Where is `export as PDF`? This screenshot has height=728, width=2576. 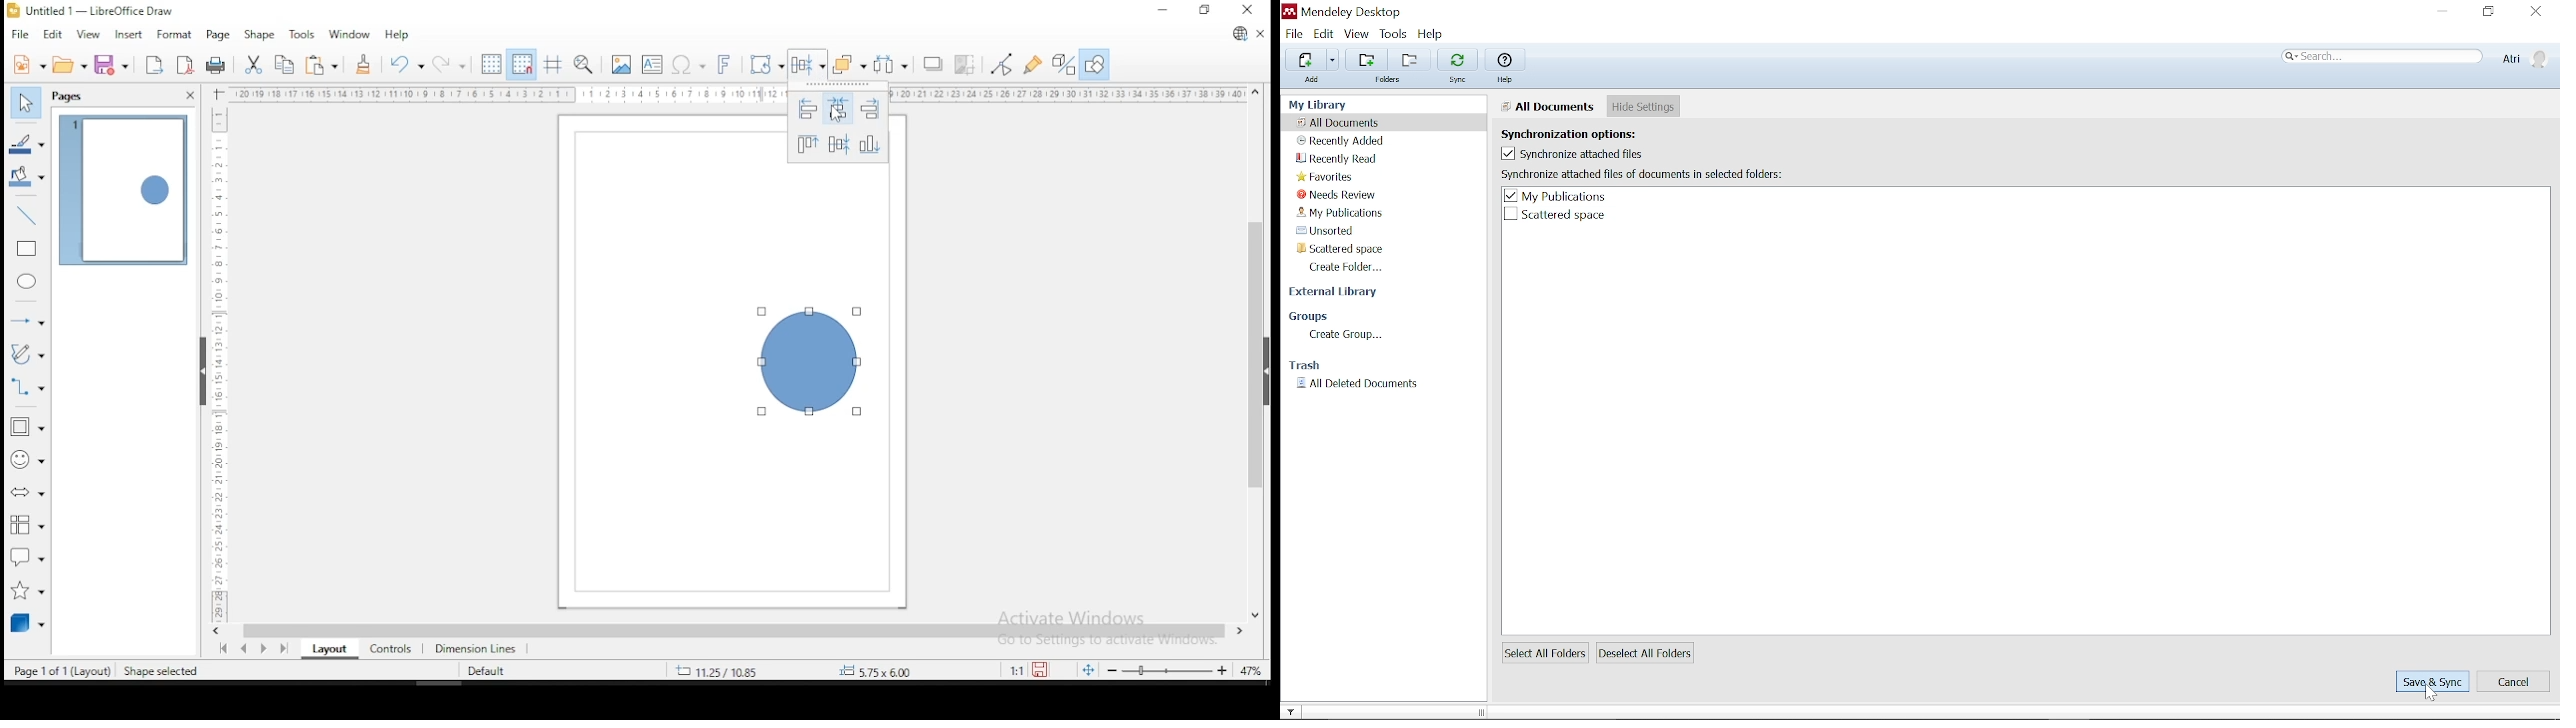 export as PDF is located at coordinates (186, 63).